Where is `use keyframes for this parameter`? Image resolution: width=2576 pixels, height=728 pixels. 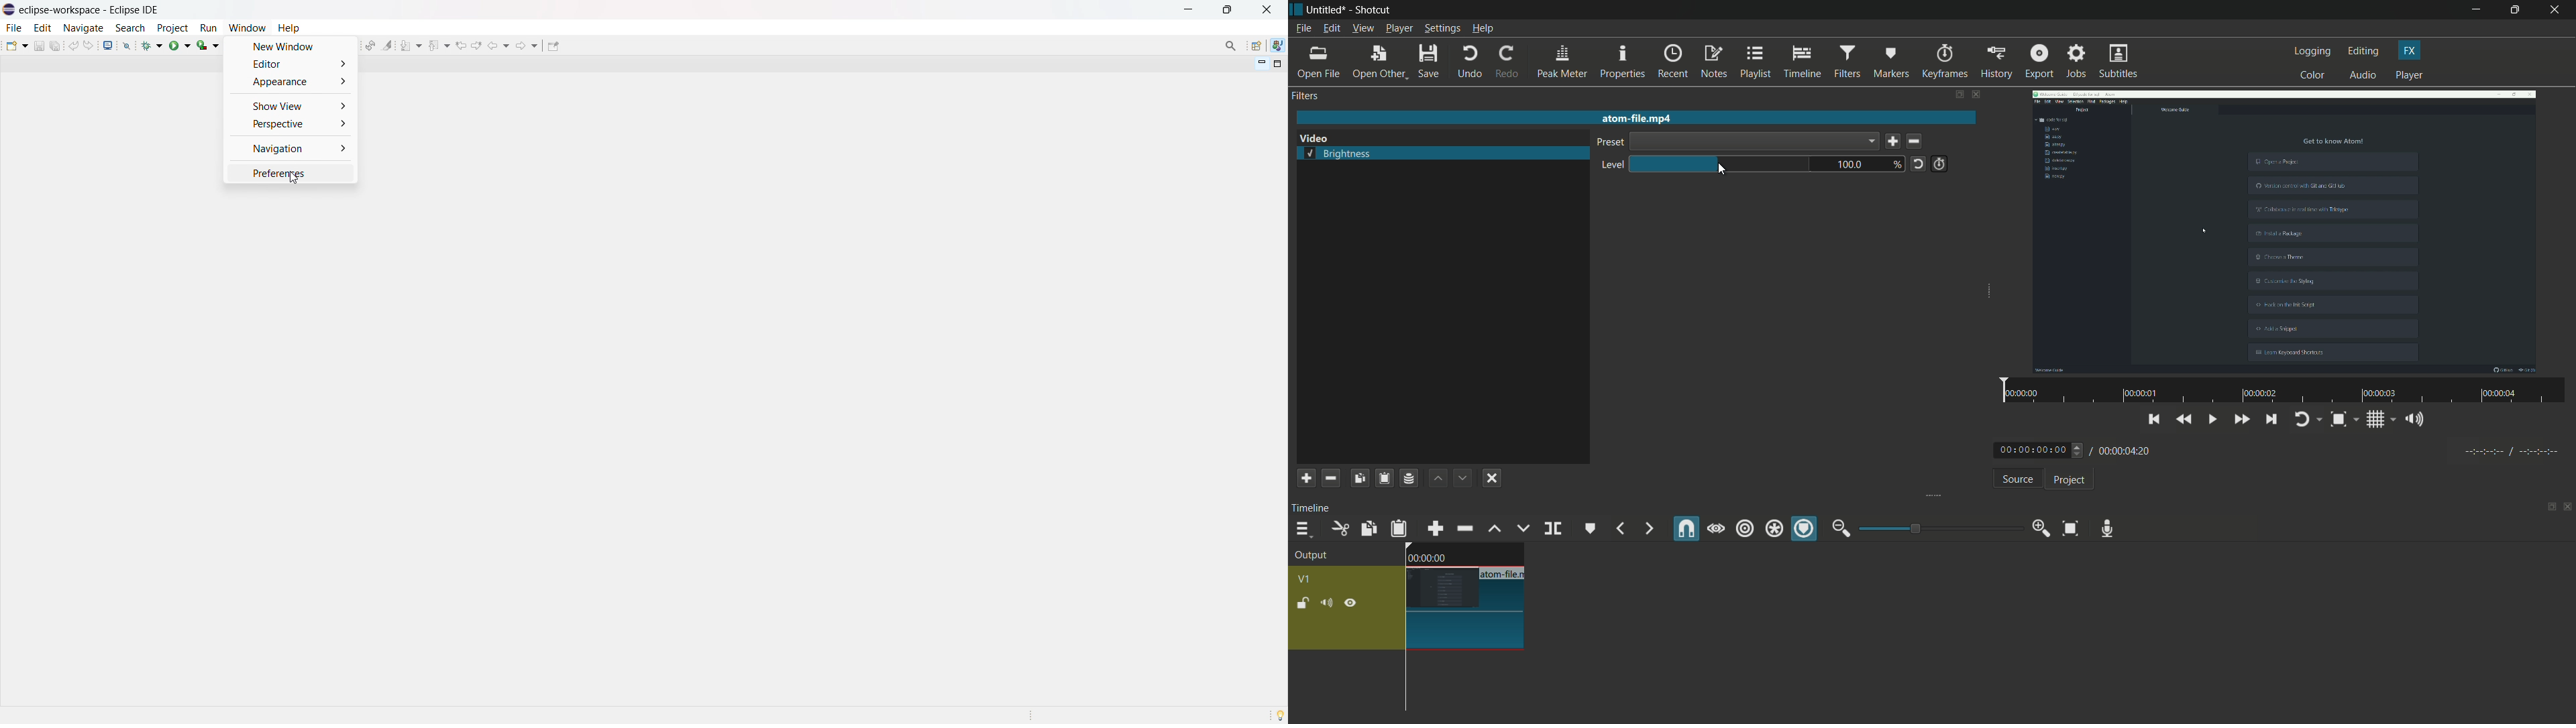
use keyframes for this parameter is located at coordinates (1939, 164).